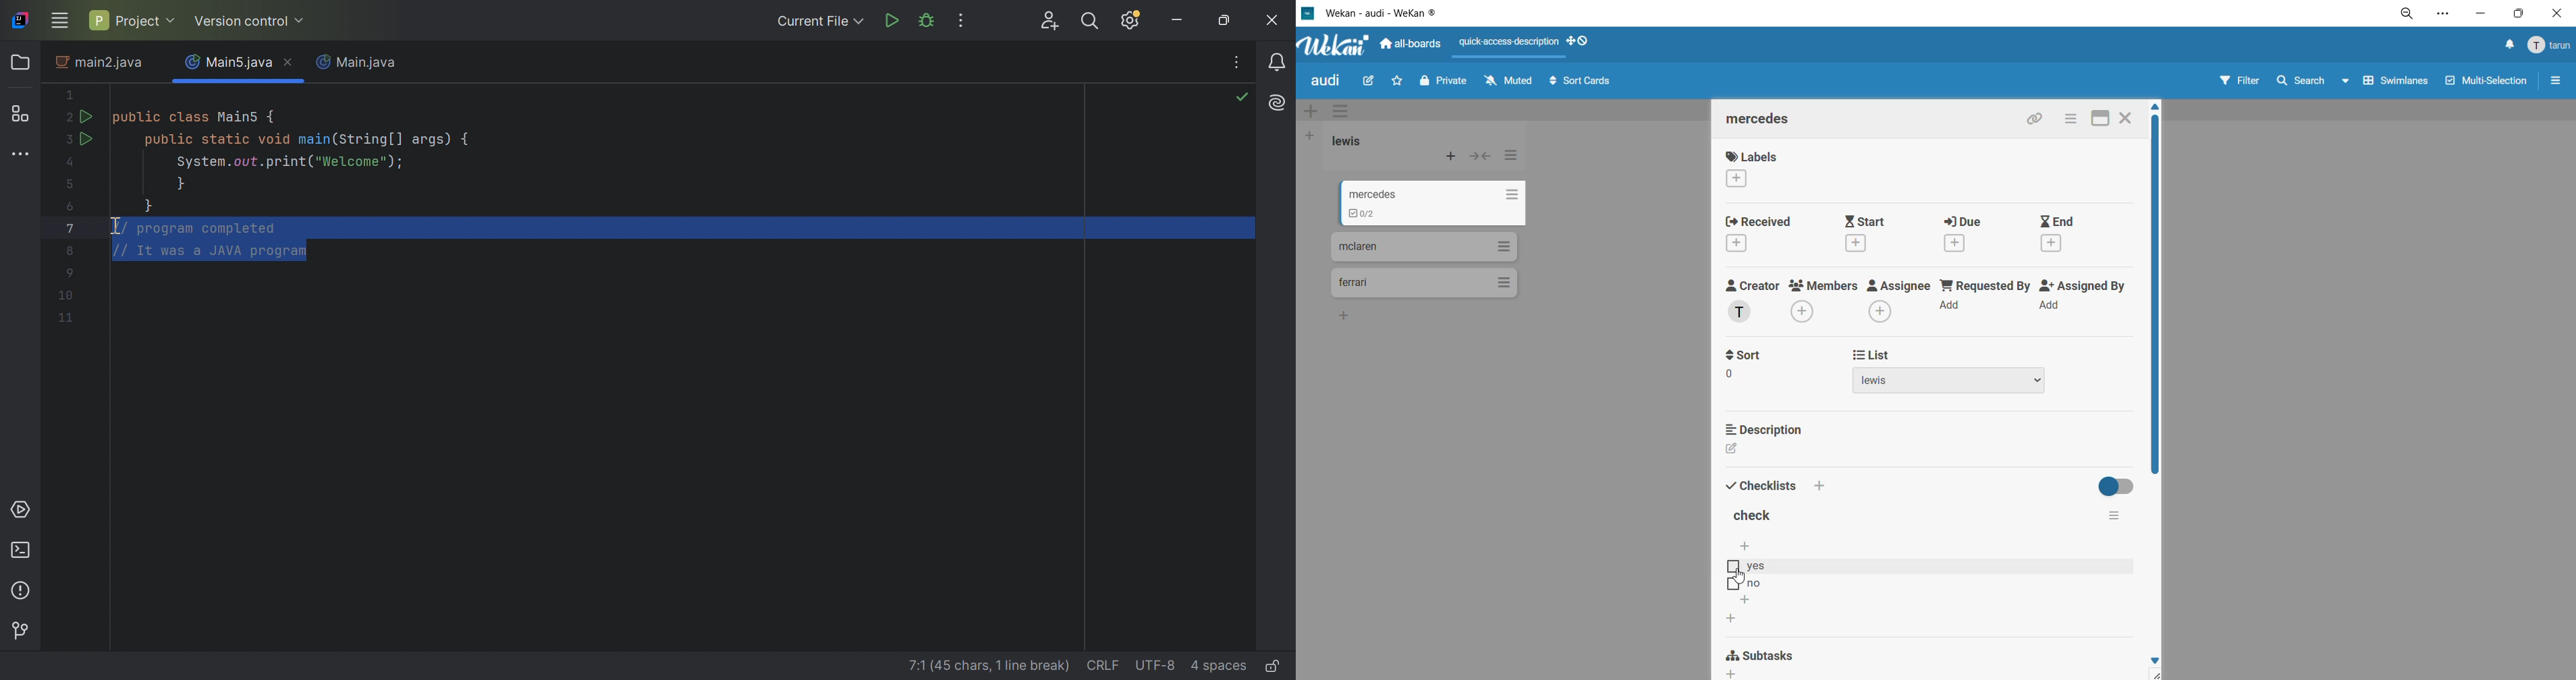 The height and width of the screenshot is (700, 2576). Describe the element at coordinates (1763, 167) in the screenshot. I see `labels` at that location.